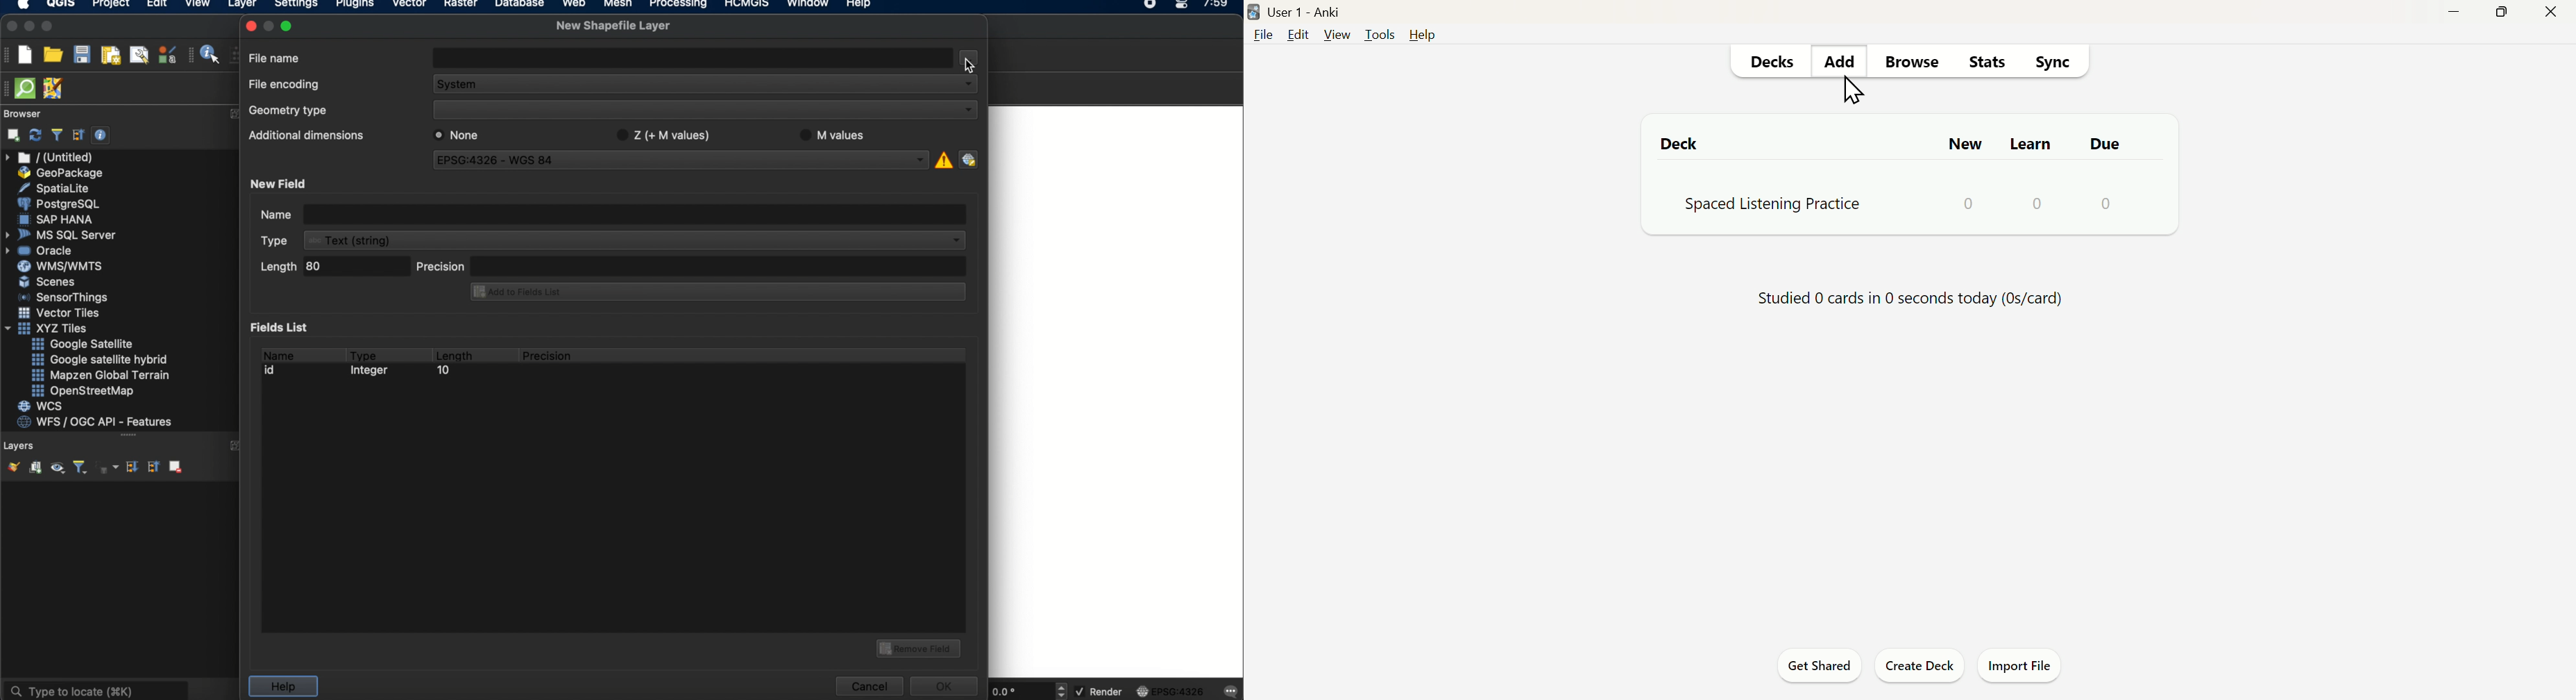  I want to click on cursor, so click(1858, 90).